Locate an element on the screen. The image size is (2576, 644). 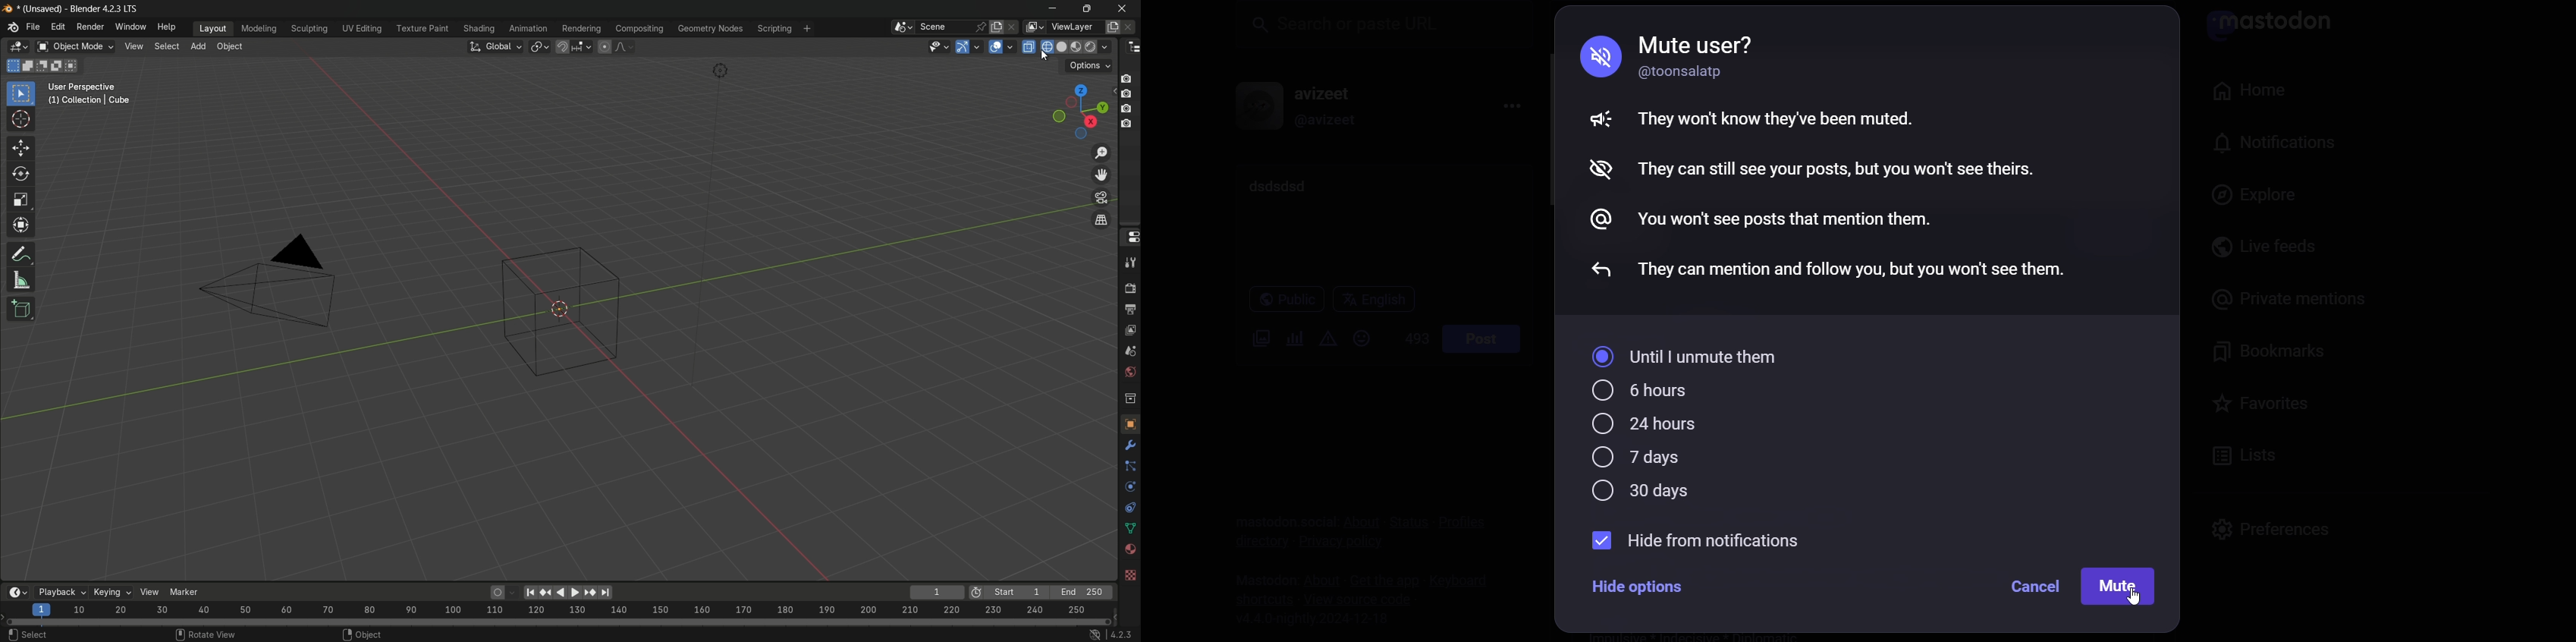
@username is located at coordinates (1330, 124).